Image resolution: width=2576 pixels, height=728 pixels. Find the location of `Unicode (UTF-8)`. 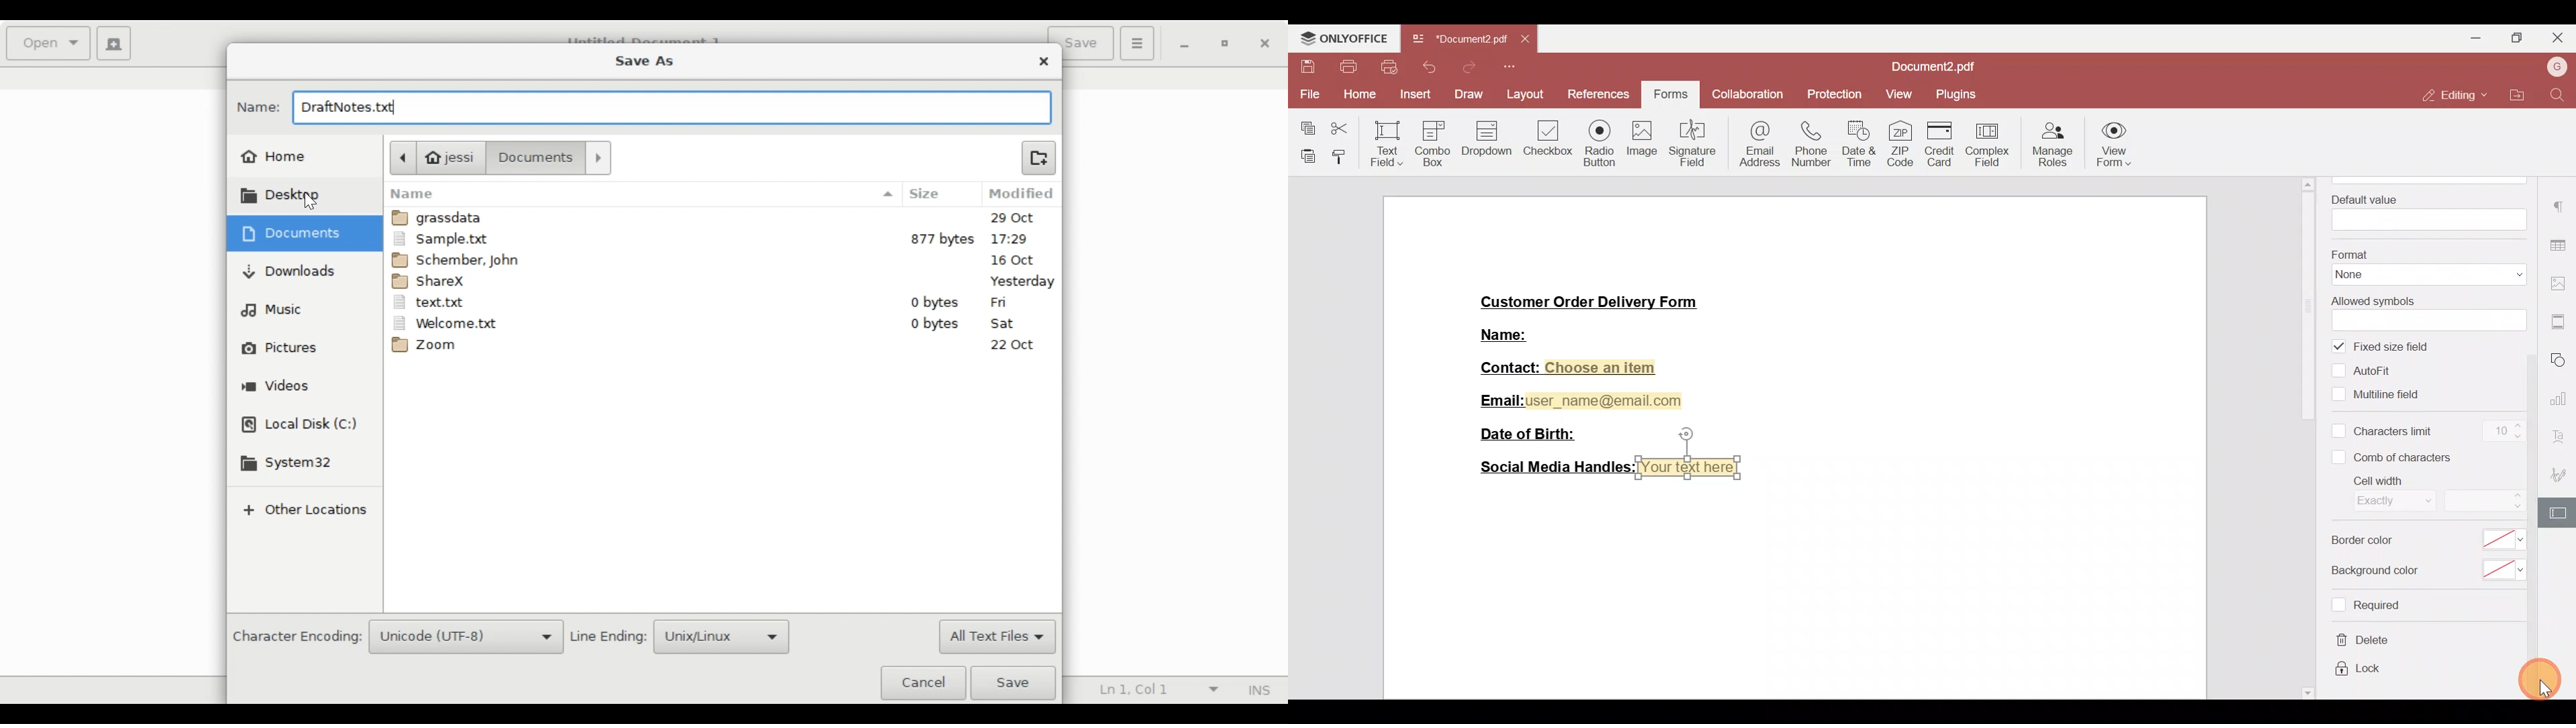

Unicode (UTF-8) is located at coordinates (466, 638).